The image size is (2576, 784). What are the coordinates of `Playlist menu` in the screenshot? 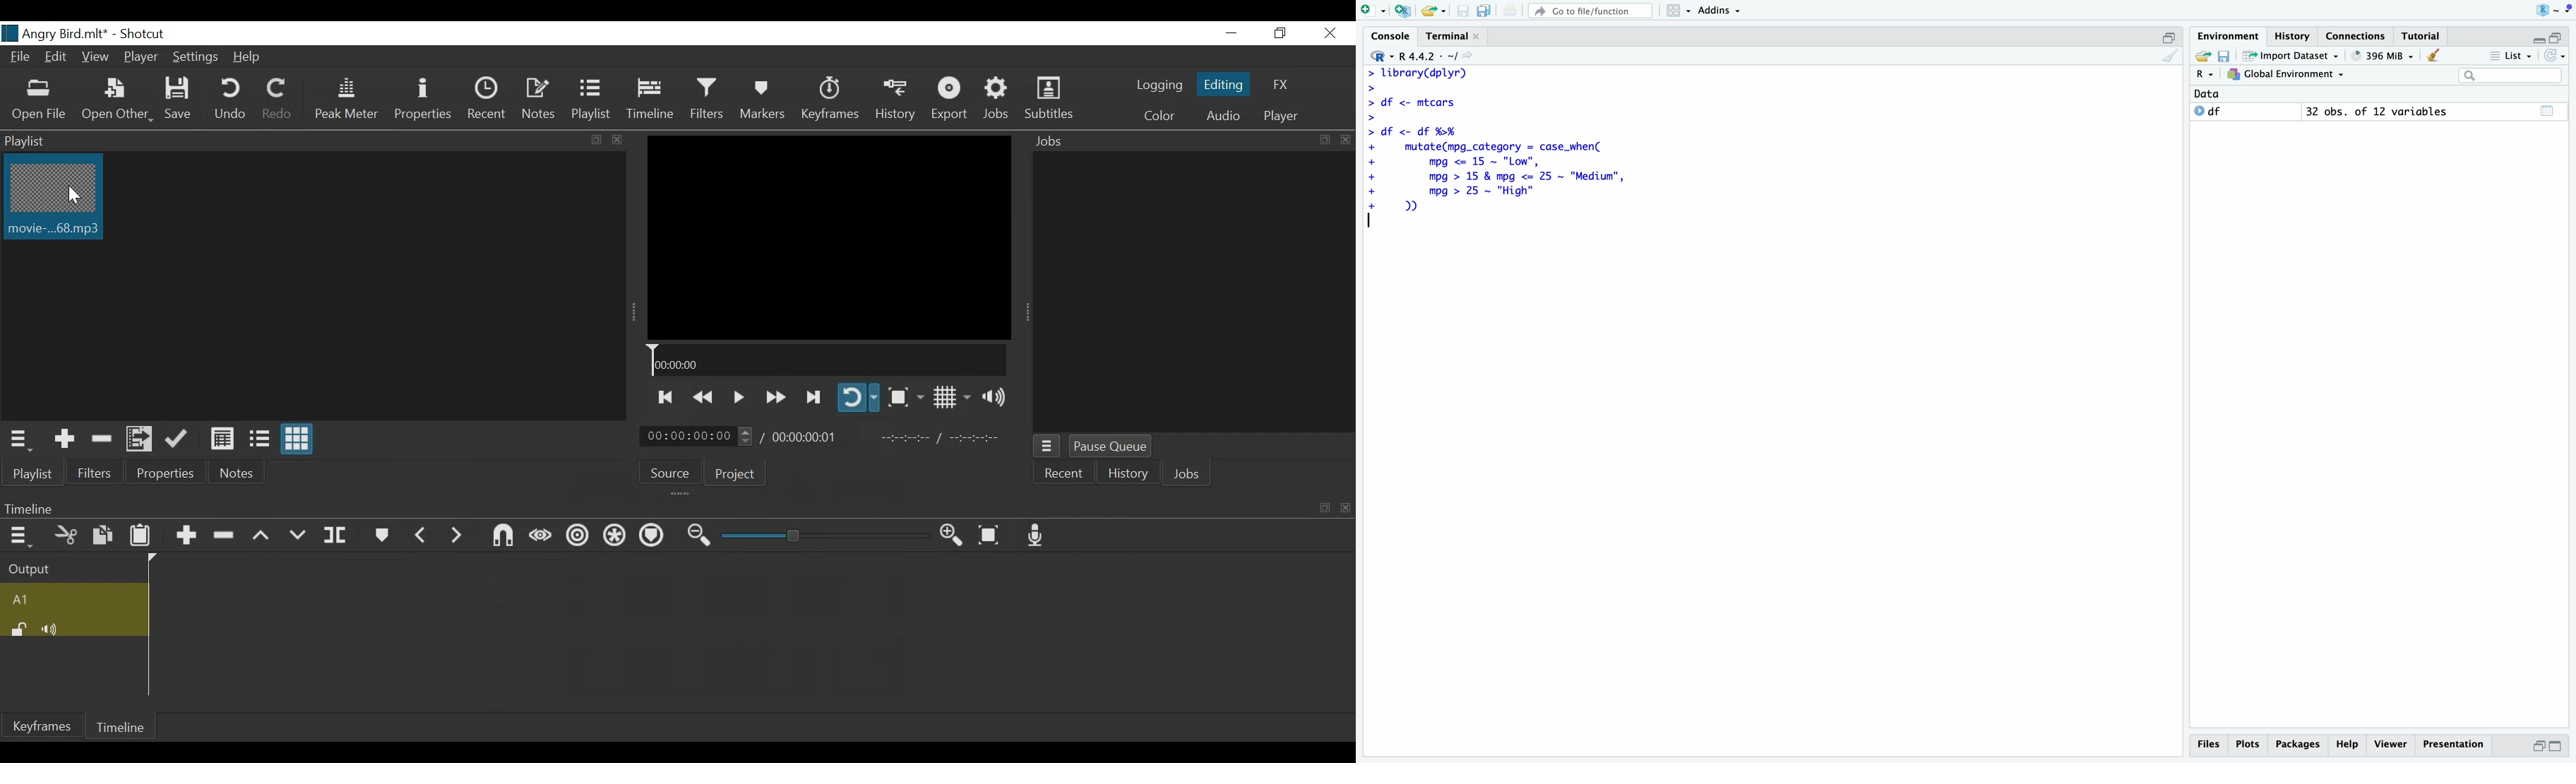 It's located at (25, 439).